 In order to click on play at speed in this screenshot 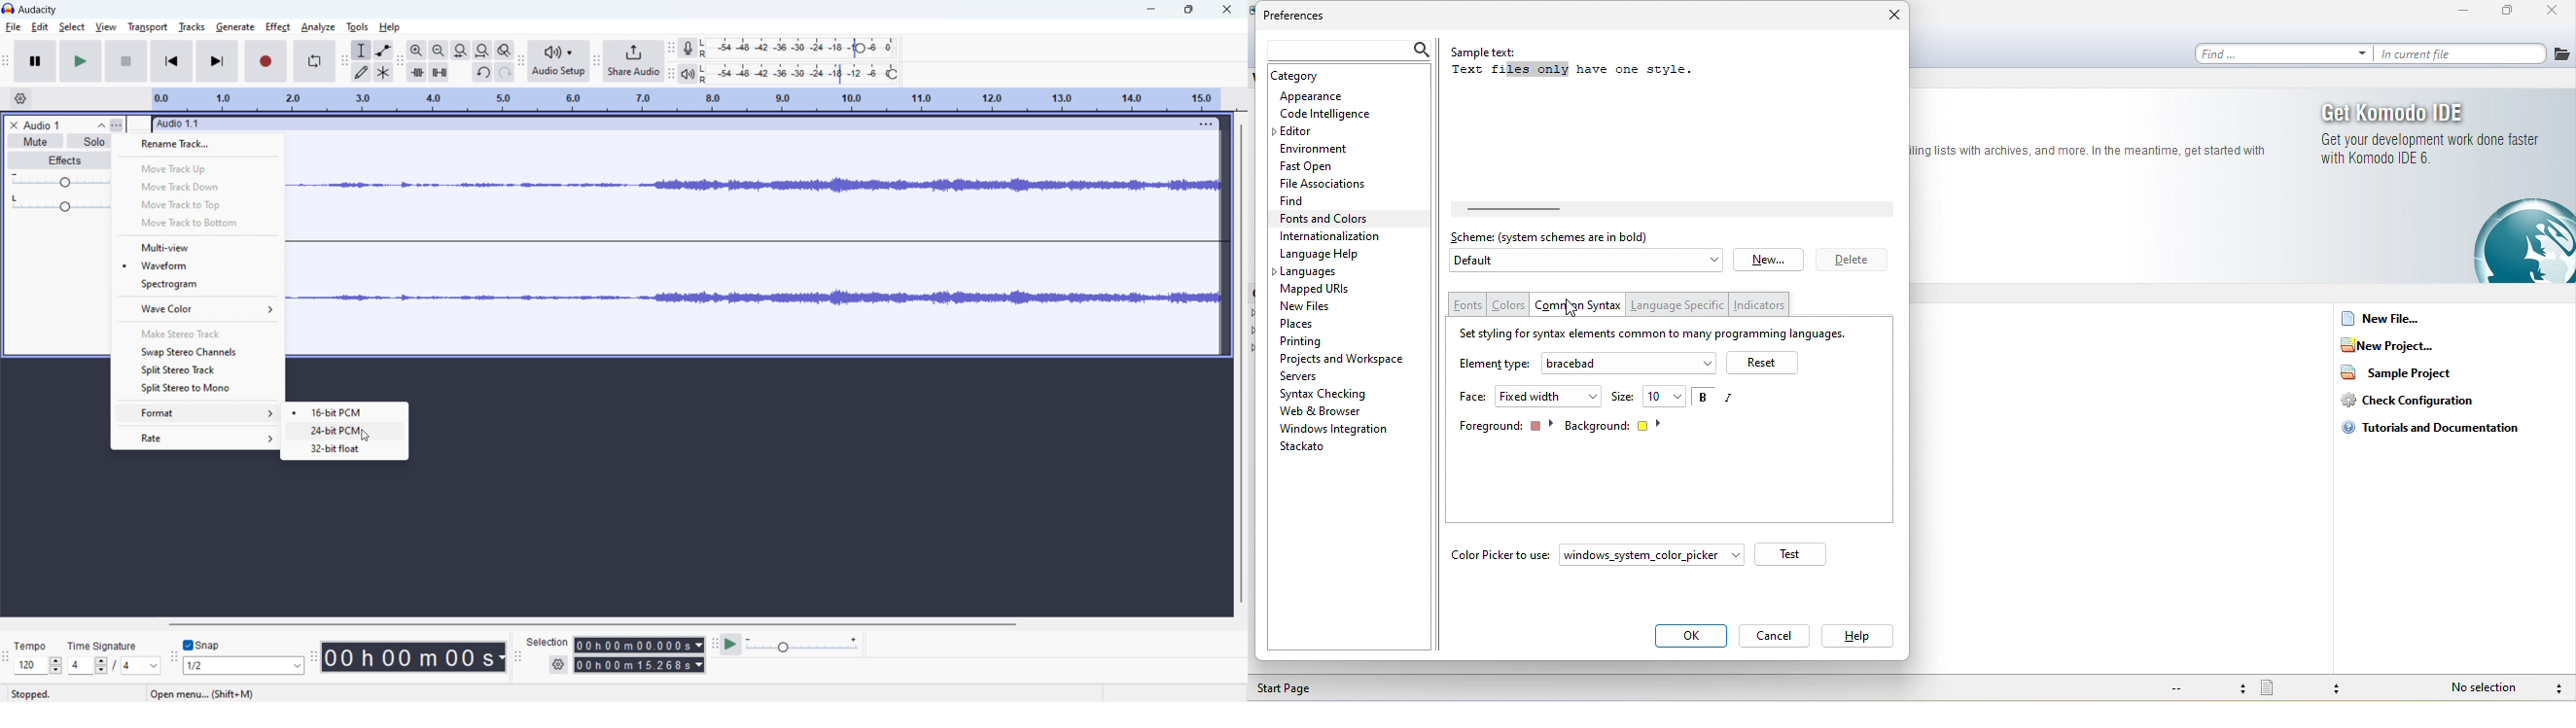, I will do `click(731, 644)`.